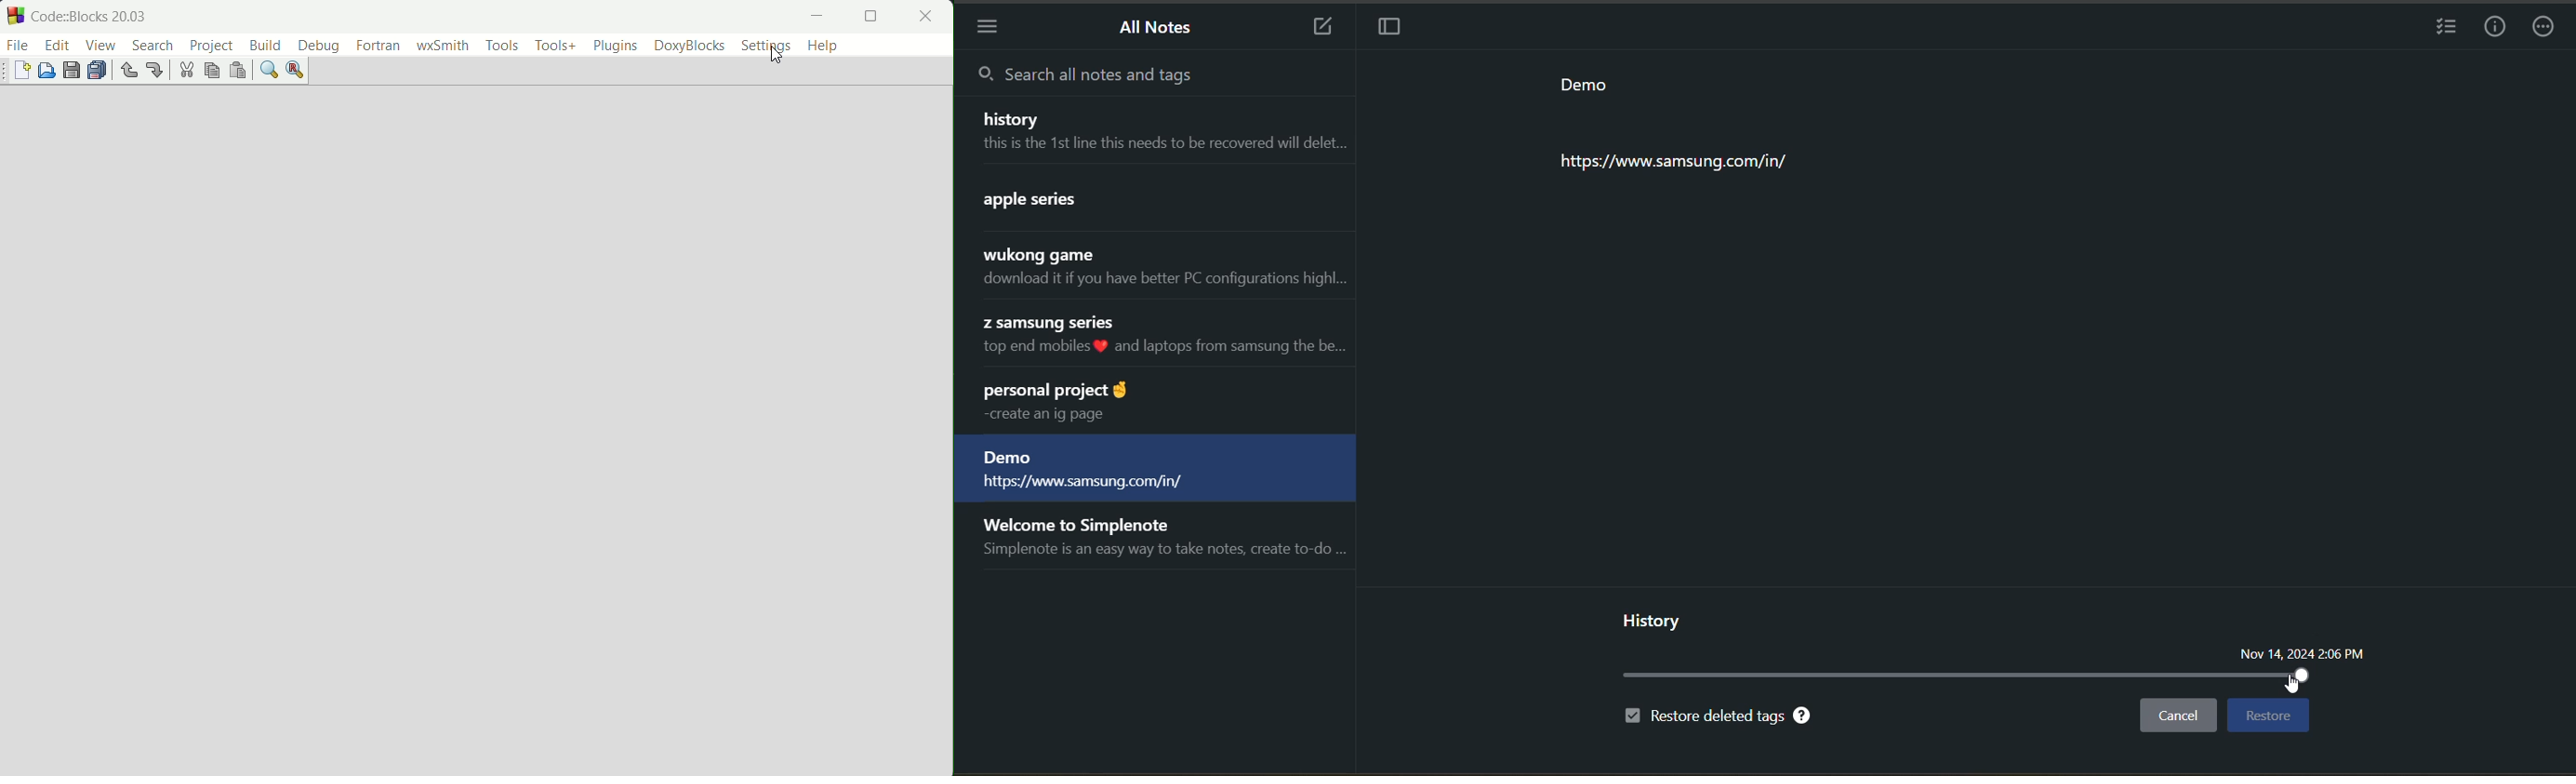 The width and height of the screenshot is (2576, 784). I want to click on open, so click(47, 71).